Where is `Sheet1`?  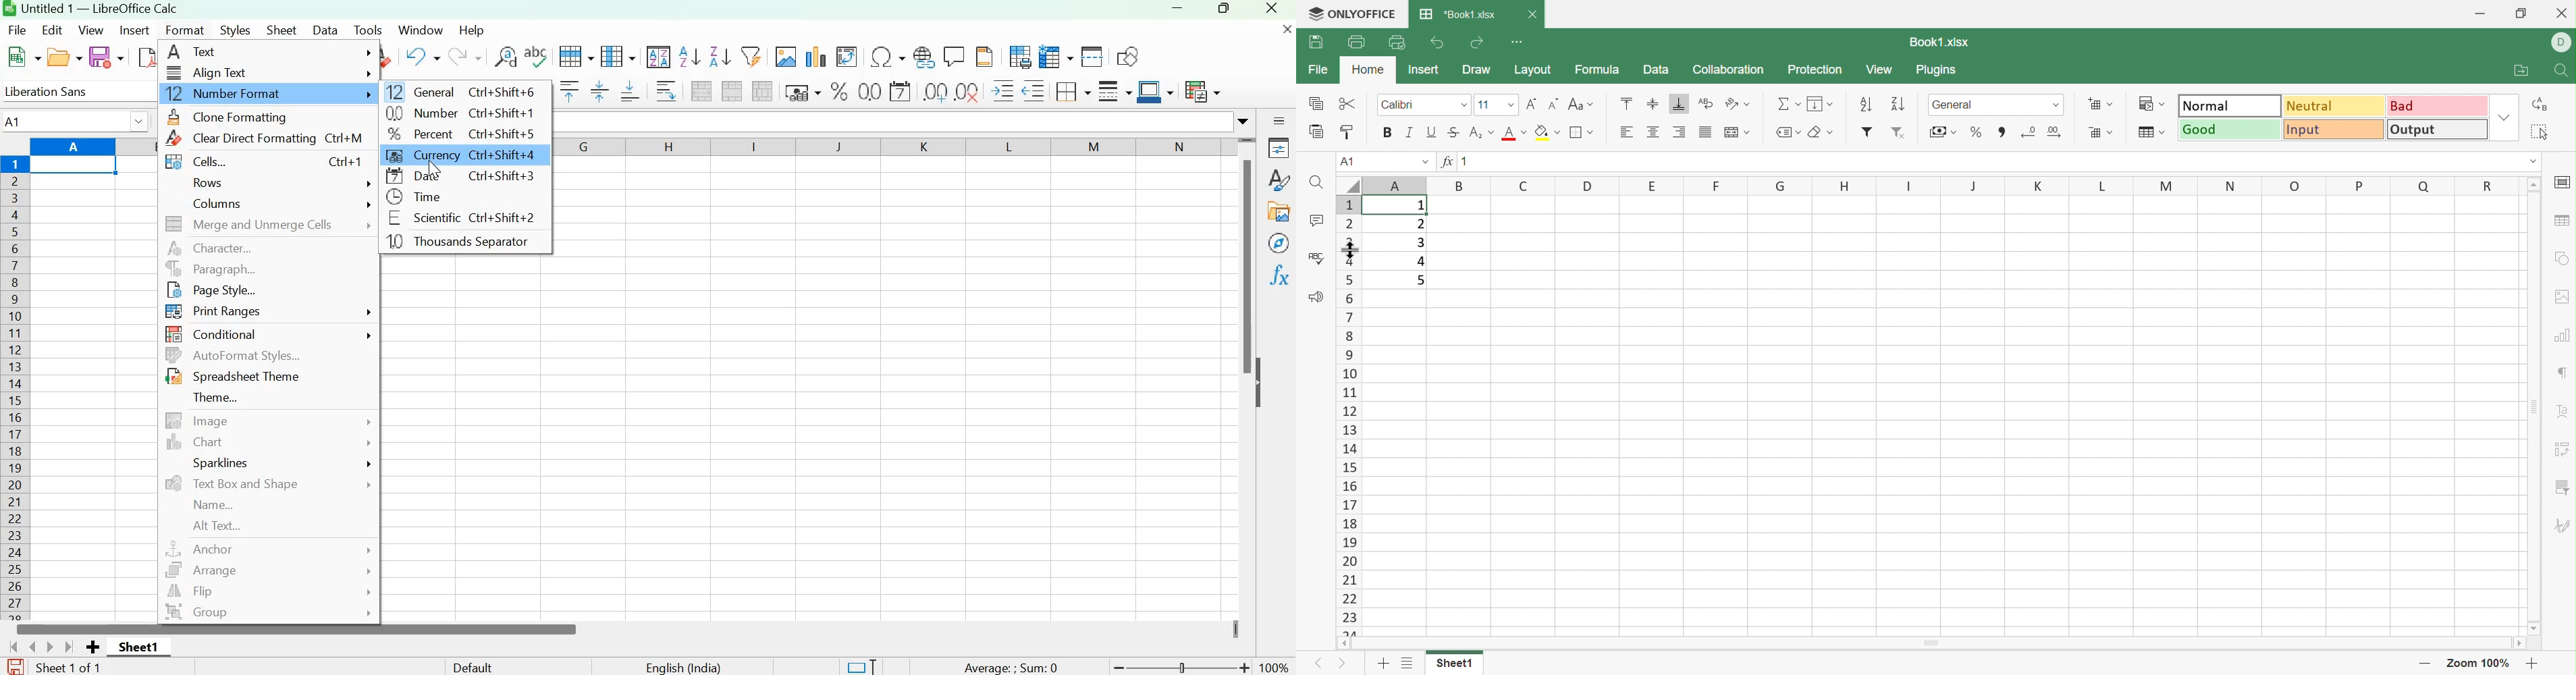 Sheet1 is located at coordinates (138, 646).